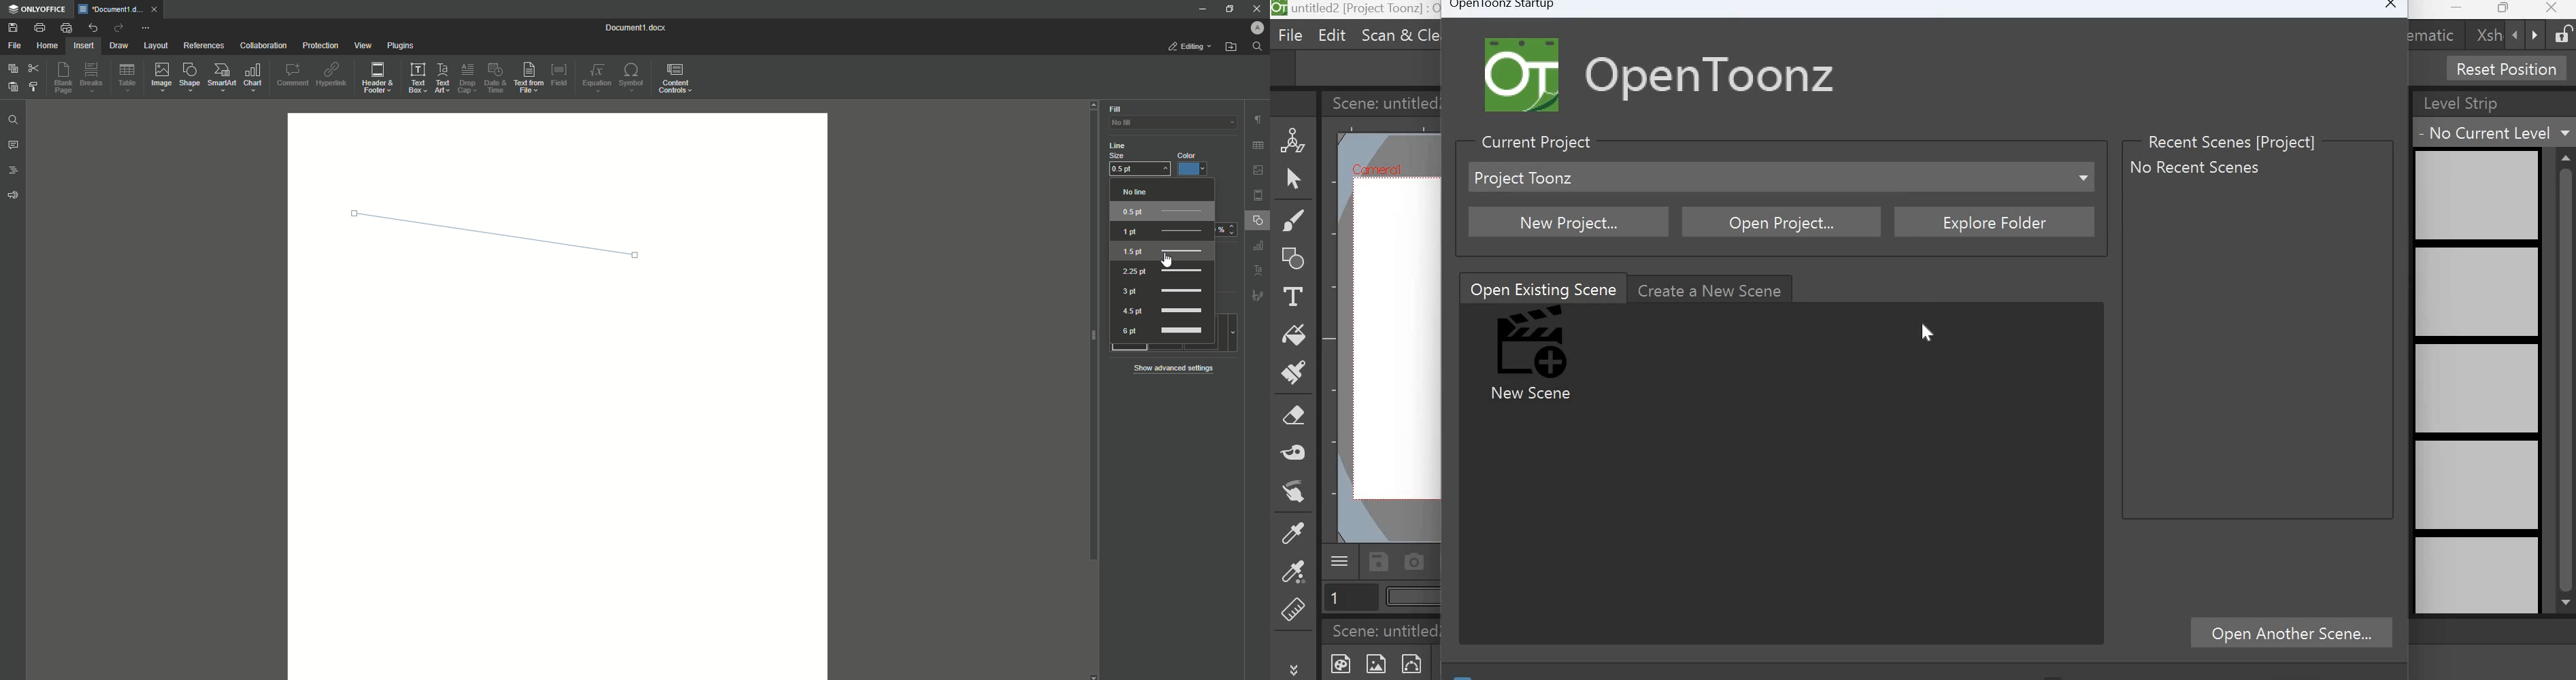 The image size is (2576, 700). What do you see at coordinates (94, 79) in the screenshot?
I see `Breaks` at bounding box center [94, 79].